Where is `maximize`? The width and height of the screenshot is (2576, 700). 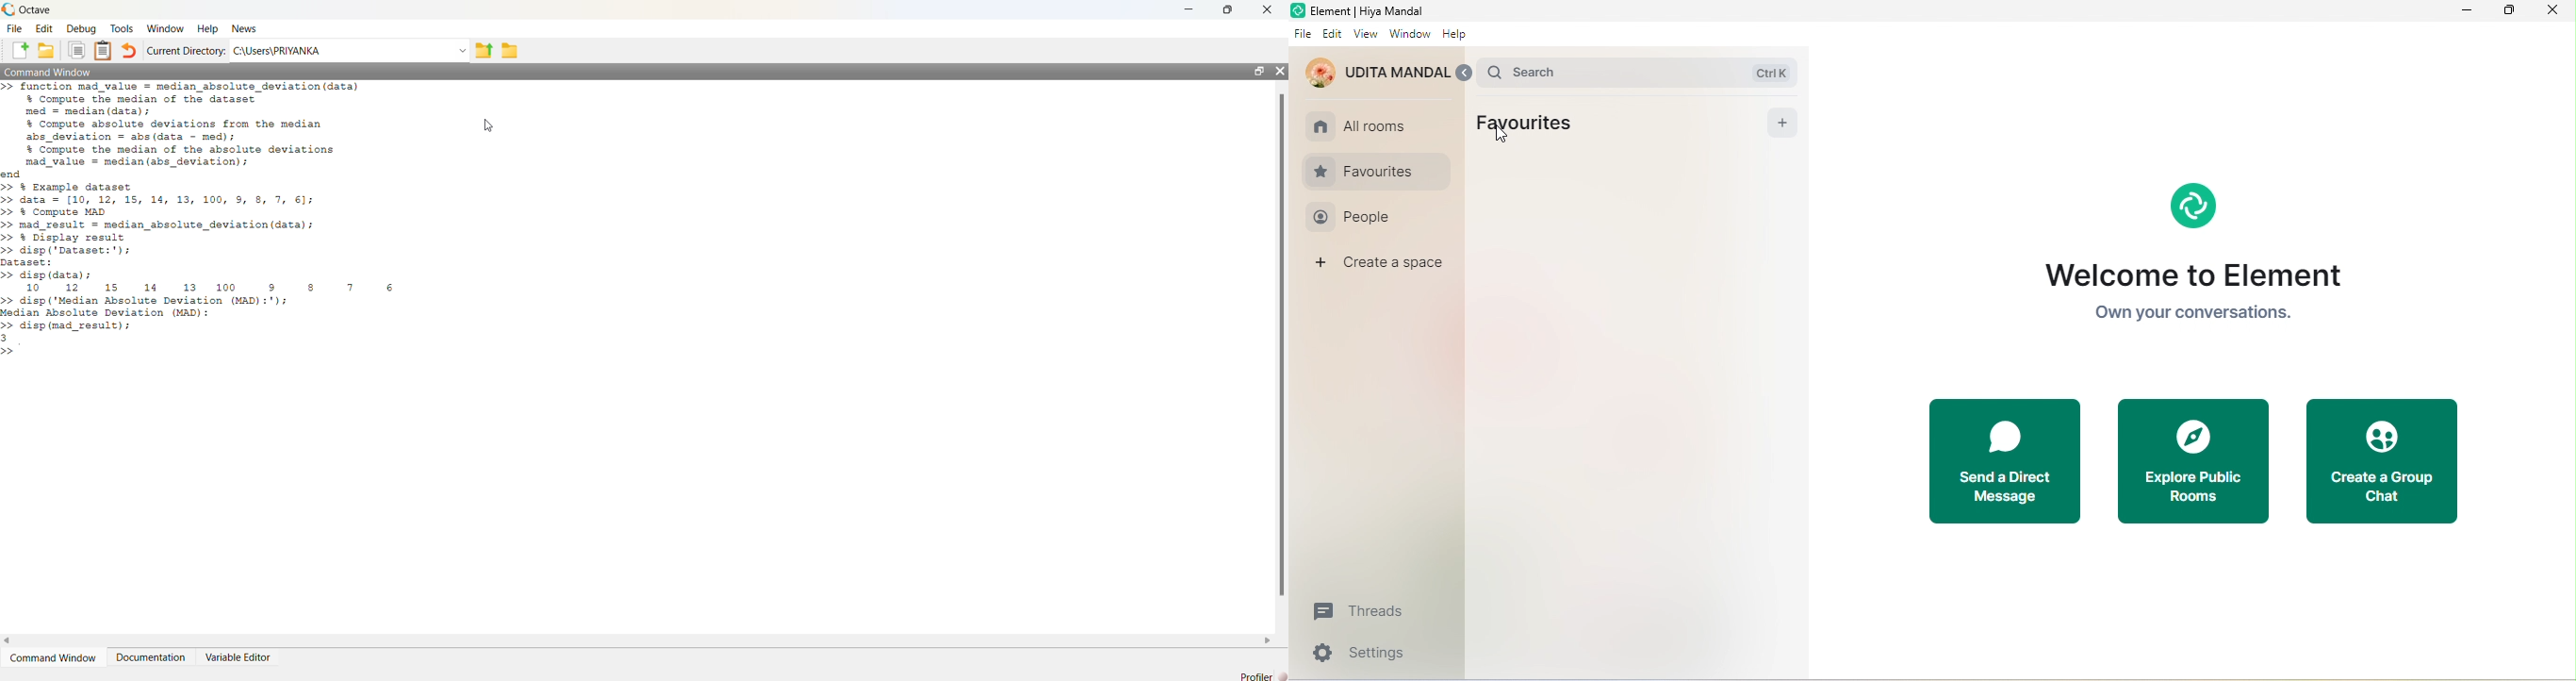 maximize is located at coordinates (2508, 11).